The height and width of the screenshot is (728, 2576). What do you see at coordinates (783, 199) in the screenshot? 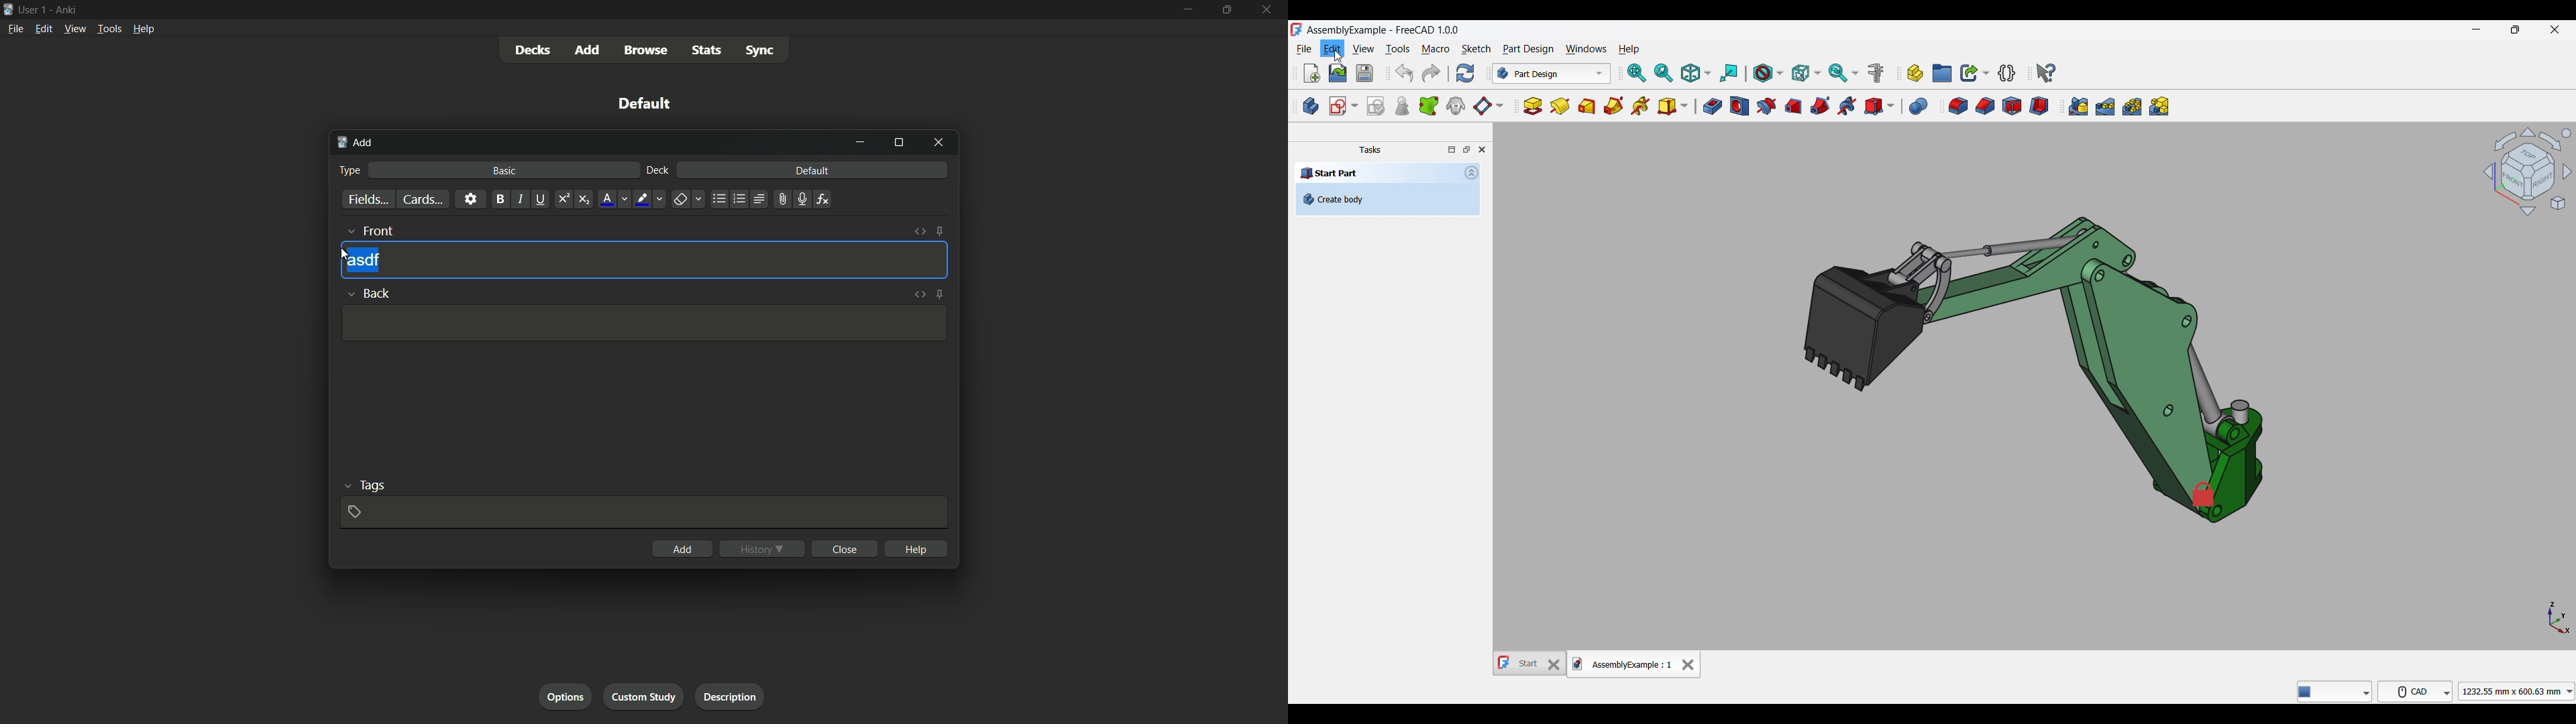
I see `attach file` at bounding box center [783, 199].